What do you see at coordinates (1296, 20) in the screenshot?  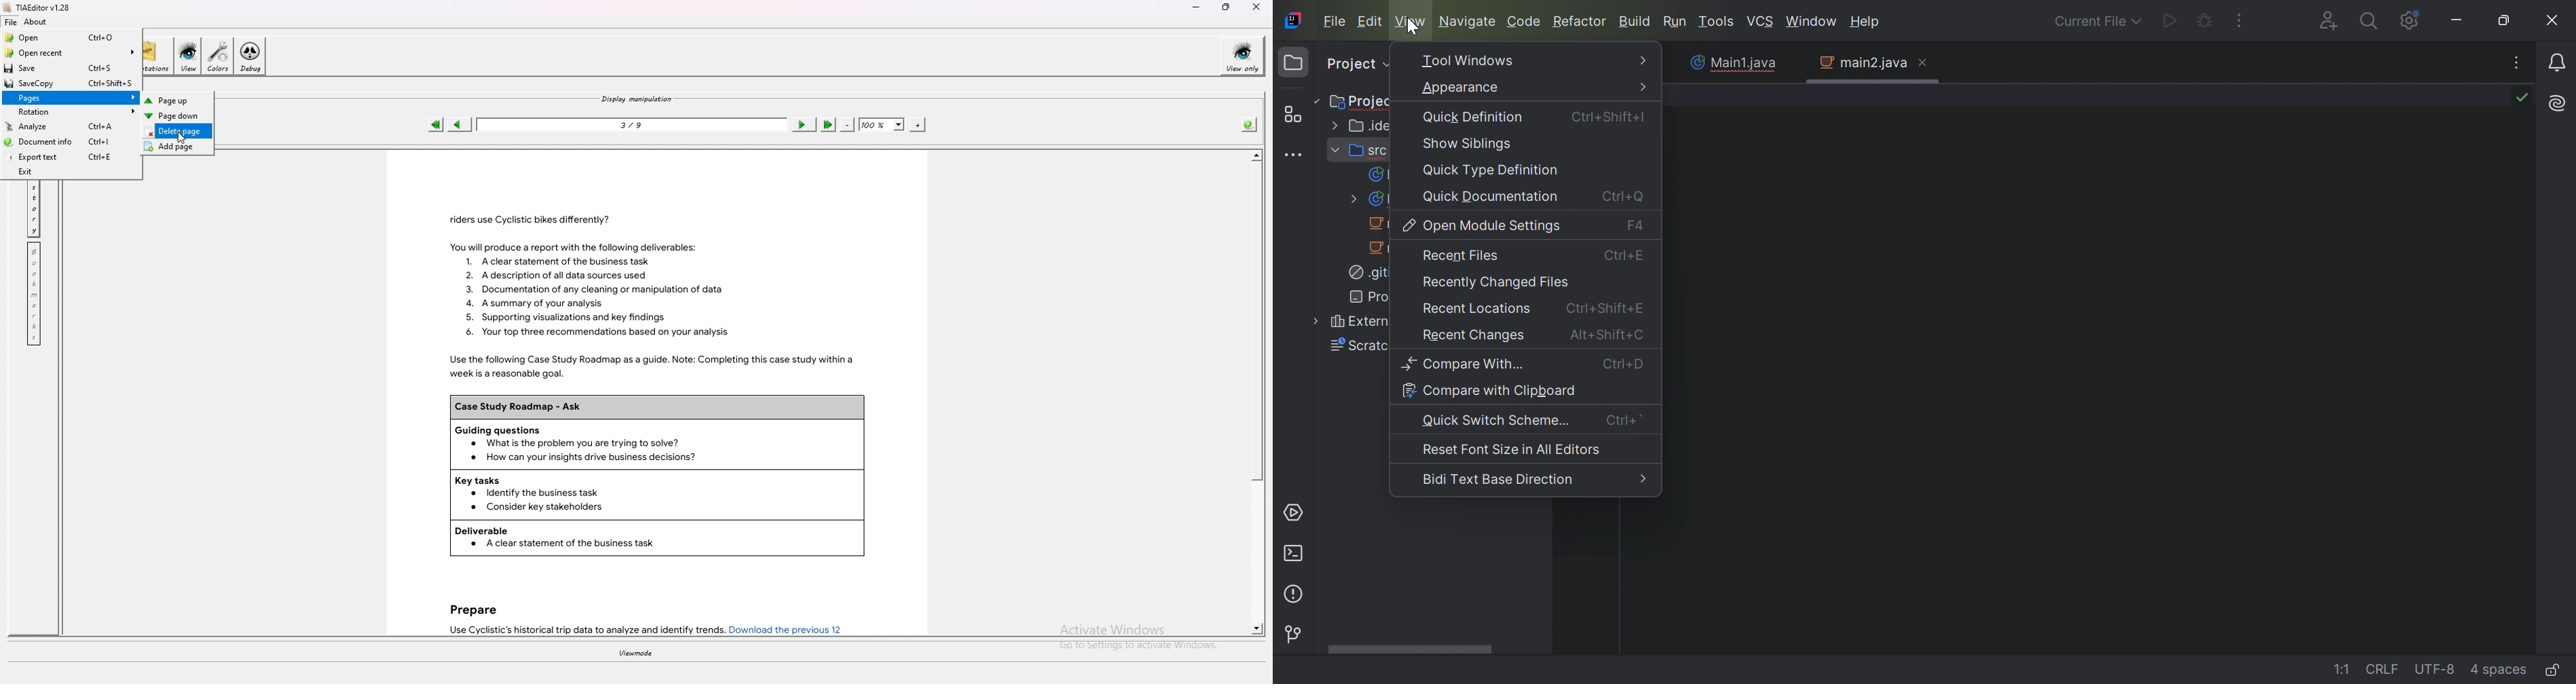 I see `IntelliJ IDEA` at bounding box center [1296, 20].